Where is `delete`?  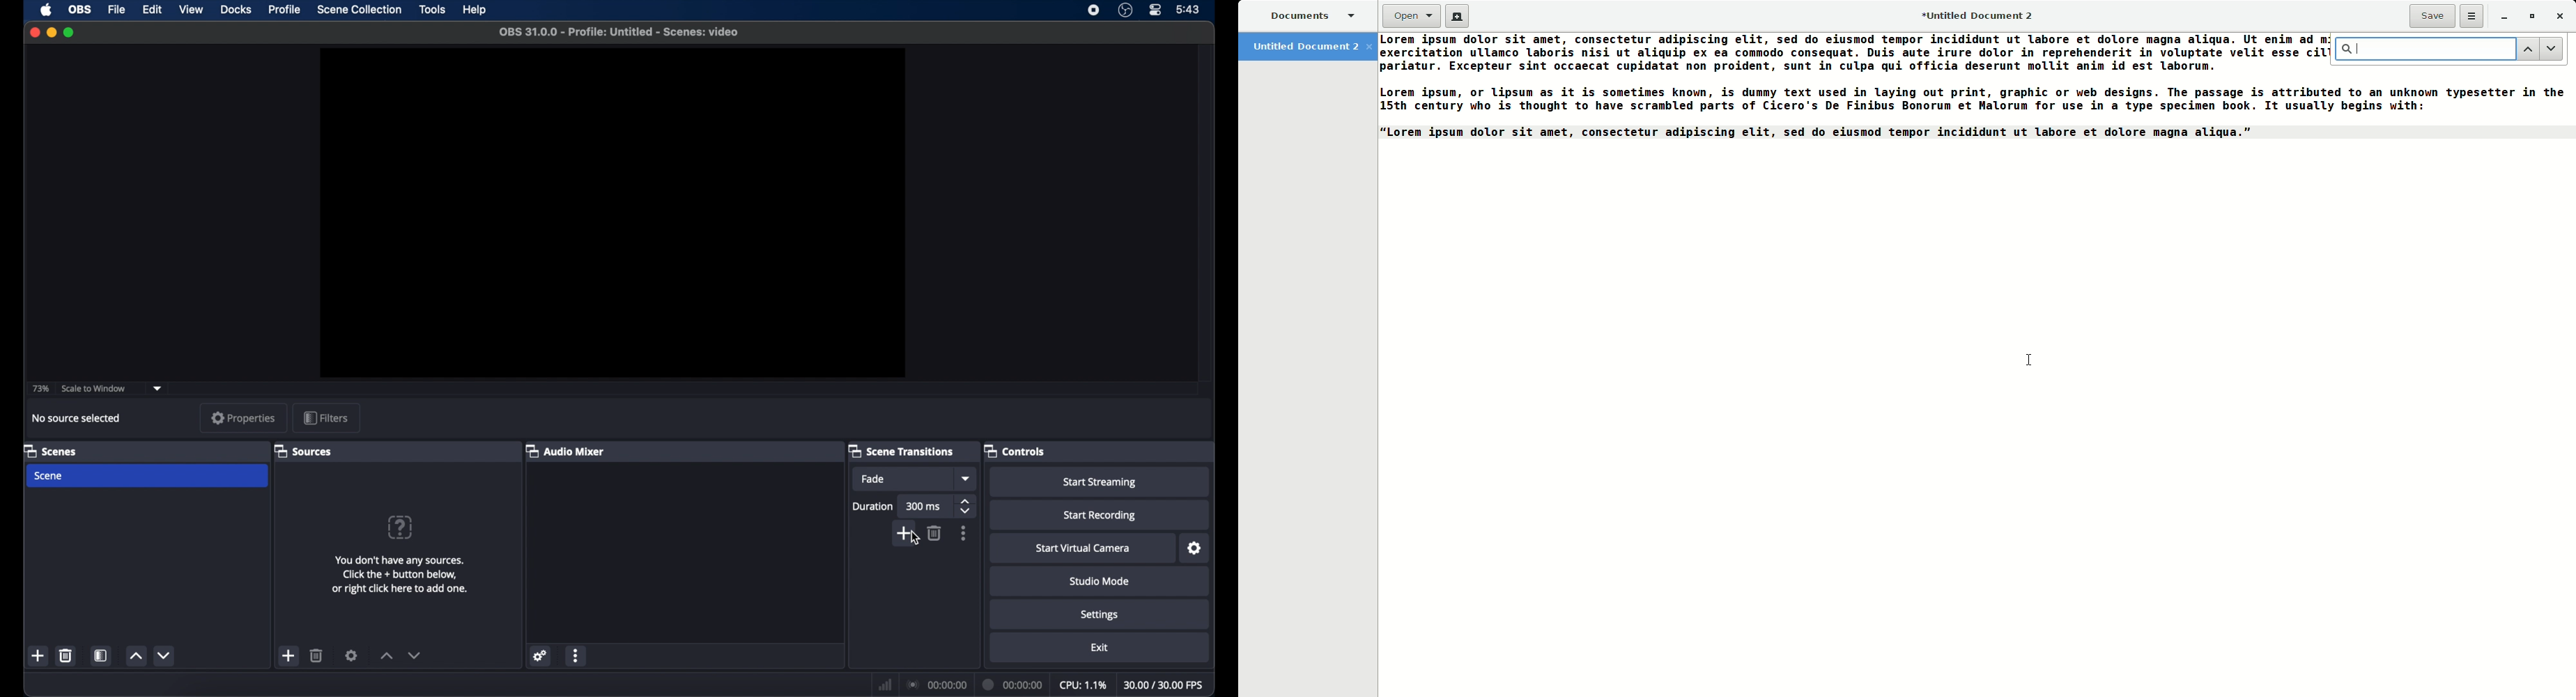
delete is located at coordinates (66, 656).